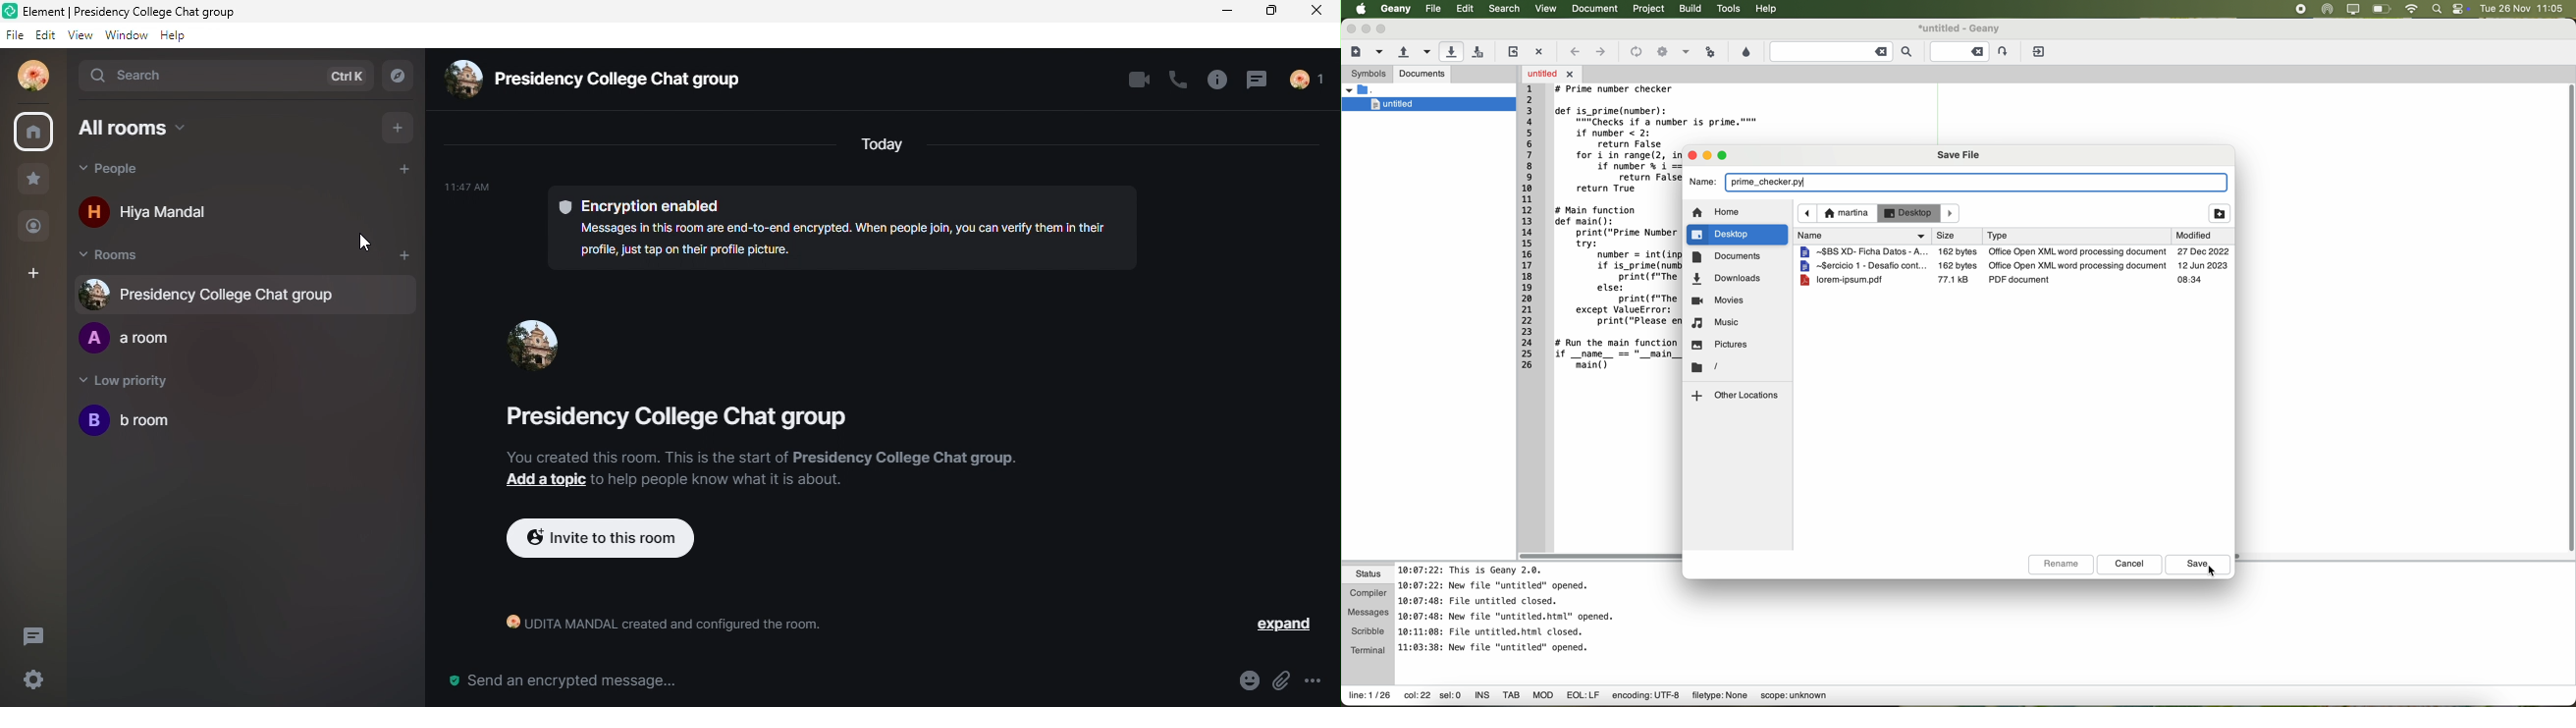 This screenshot has height=728, width=2576. What do you see at coordinates (1953, 214) in the screenshot?
I see `` at bounding box center [1953, 214].